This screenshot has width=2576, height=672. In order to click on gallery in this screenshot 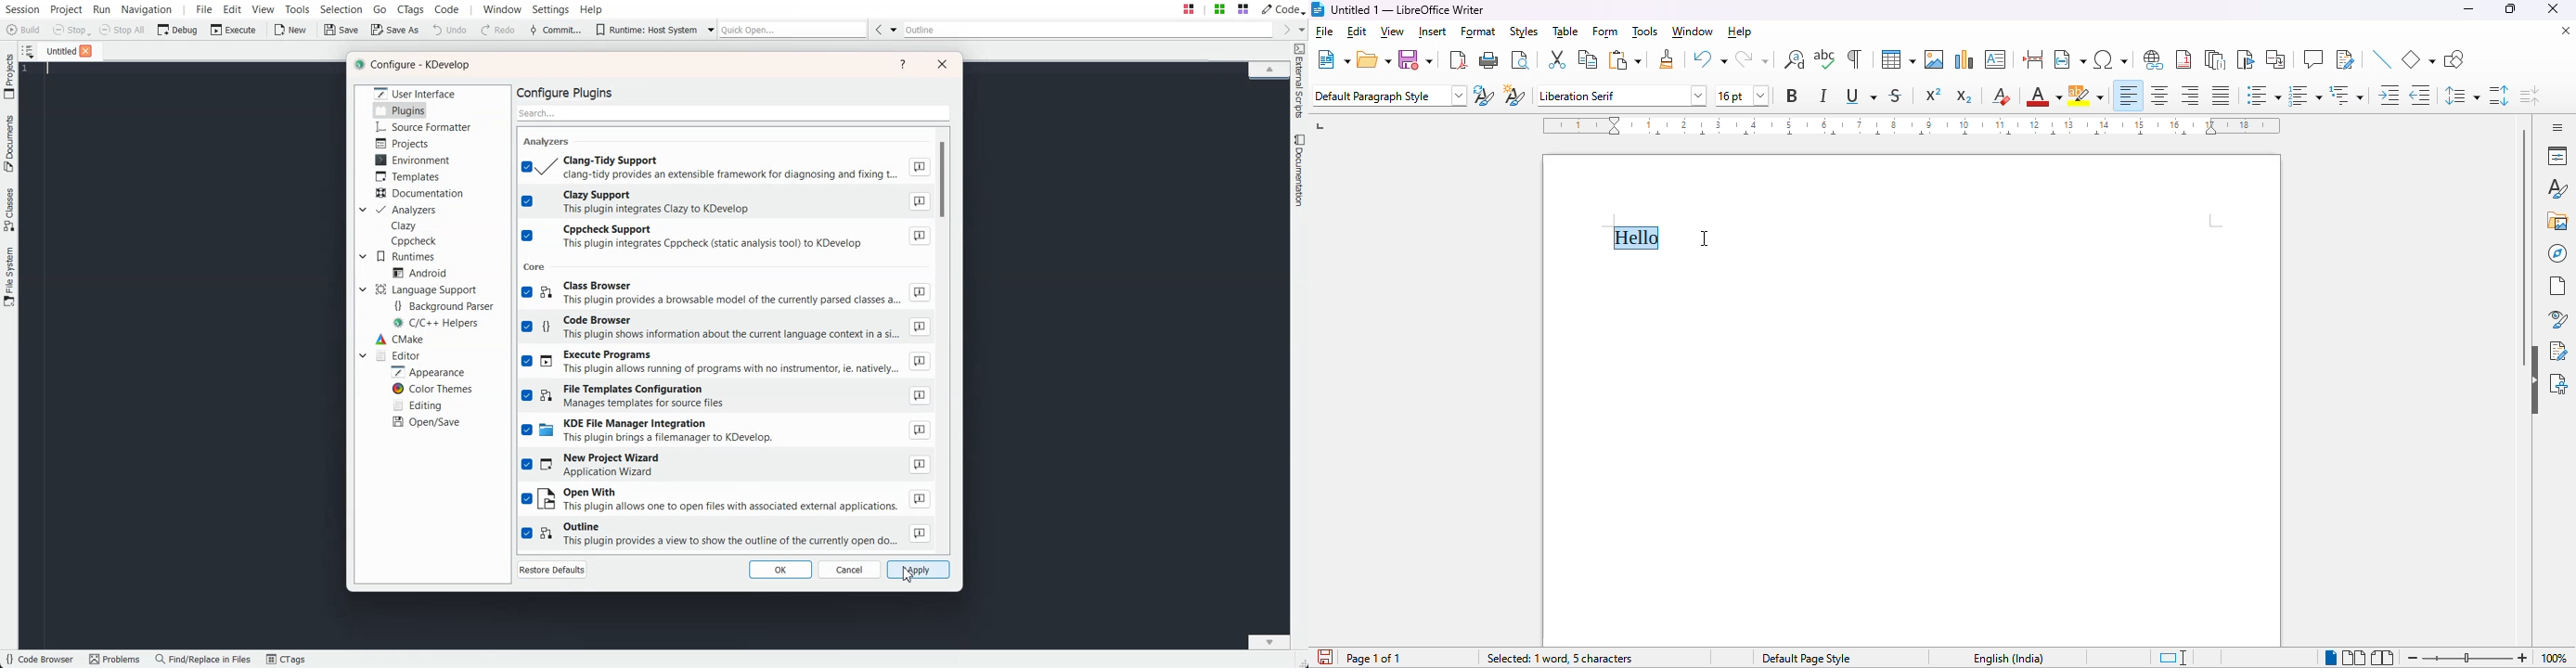, I will do `click(2557, 221)`.